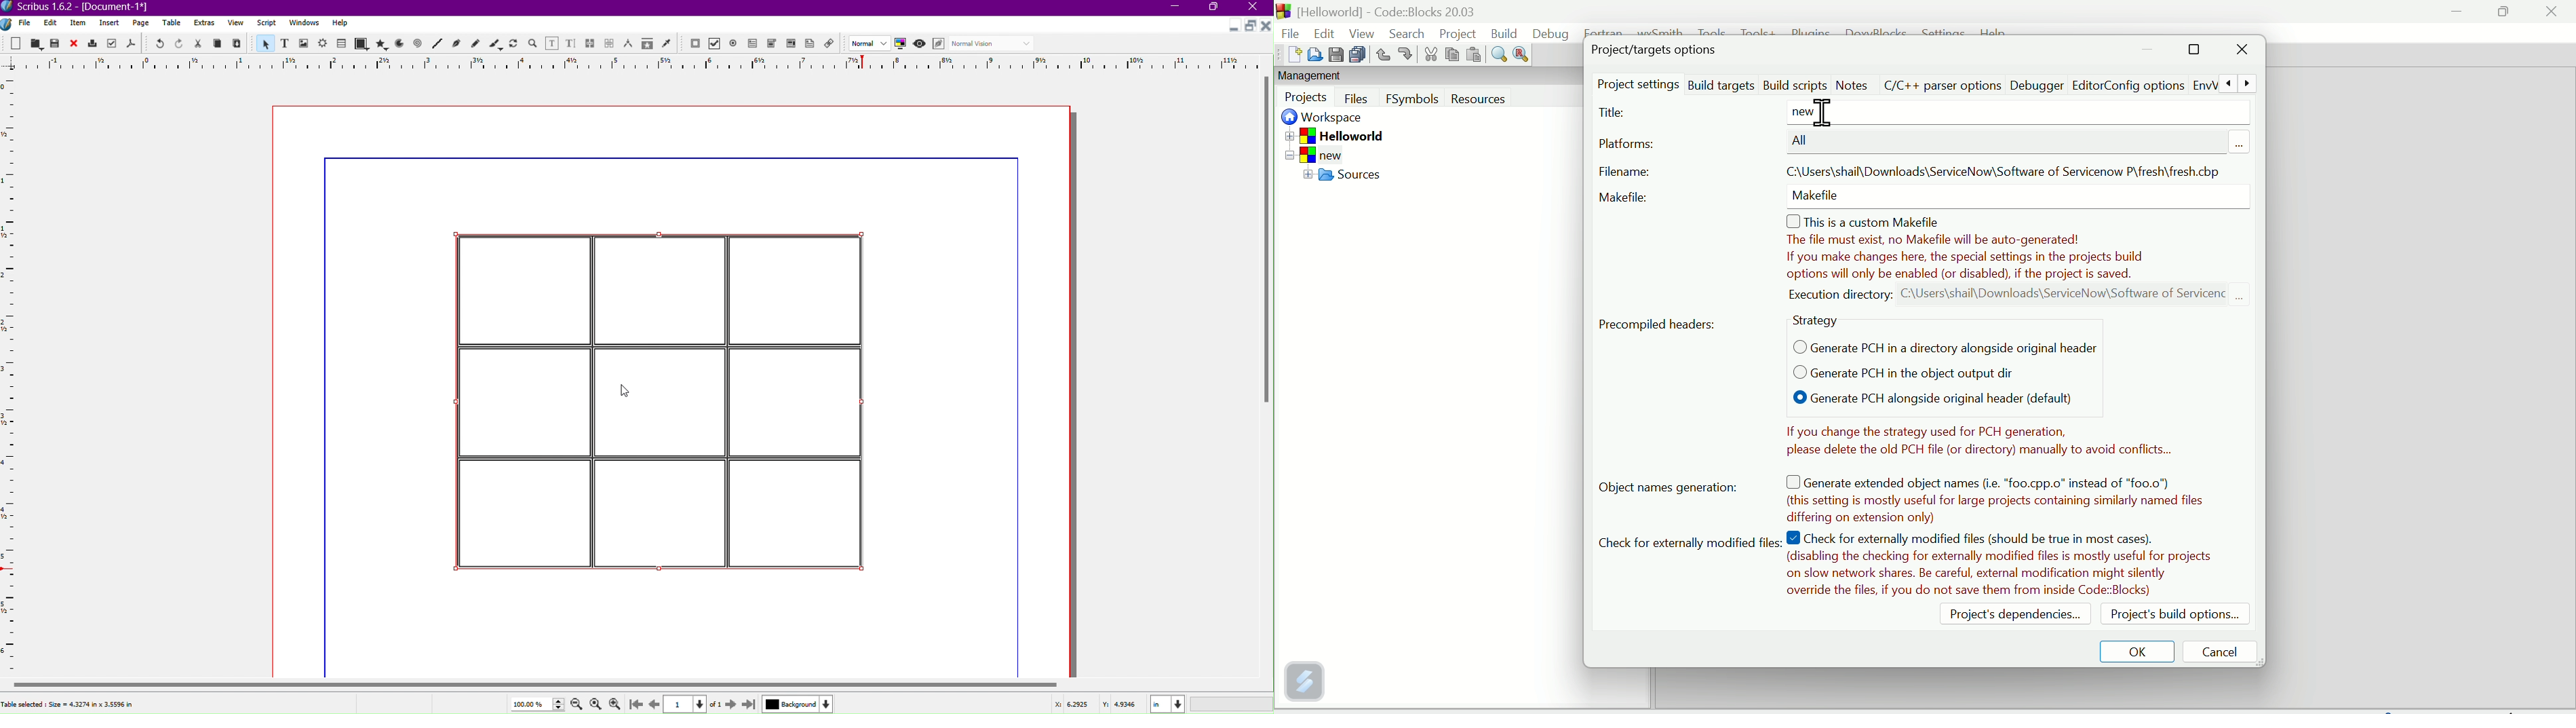 The image size is (2576, 728). I want to click on File, so click(23, 23).